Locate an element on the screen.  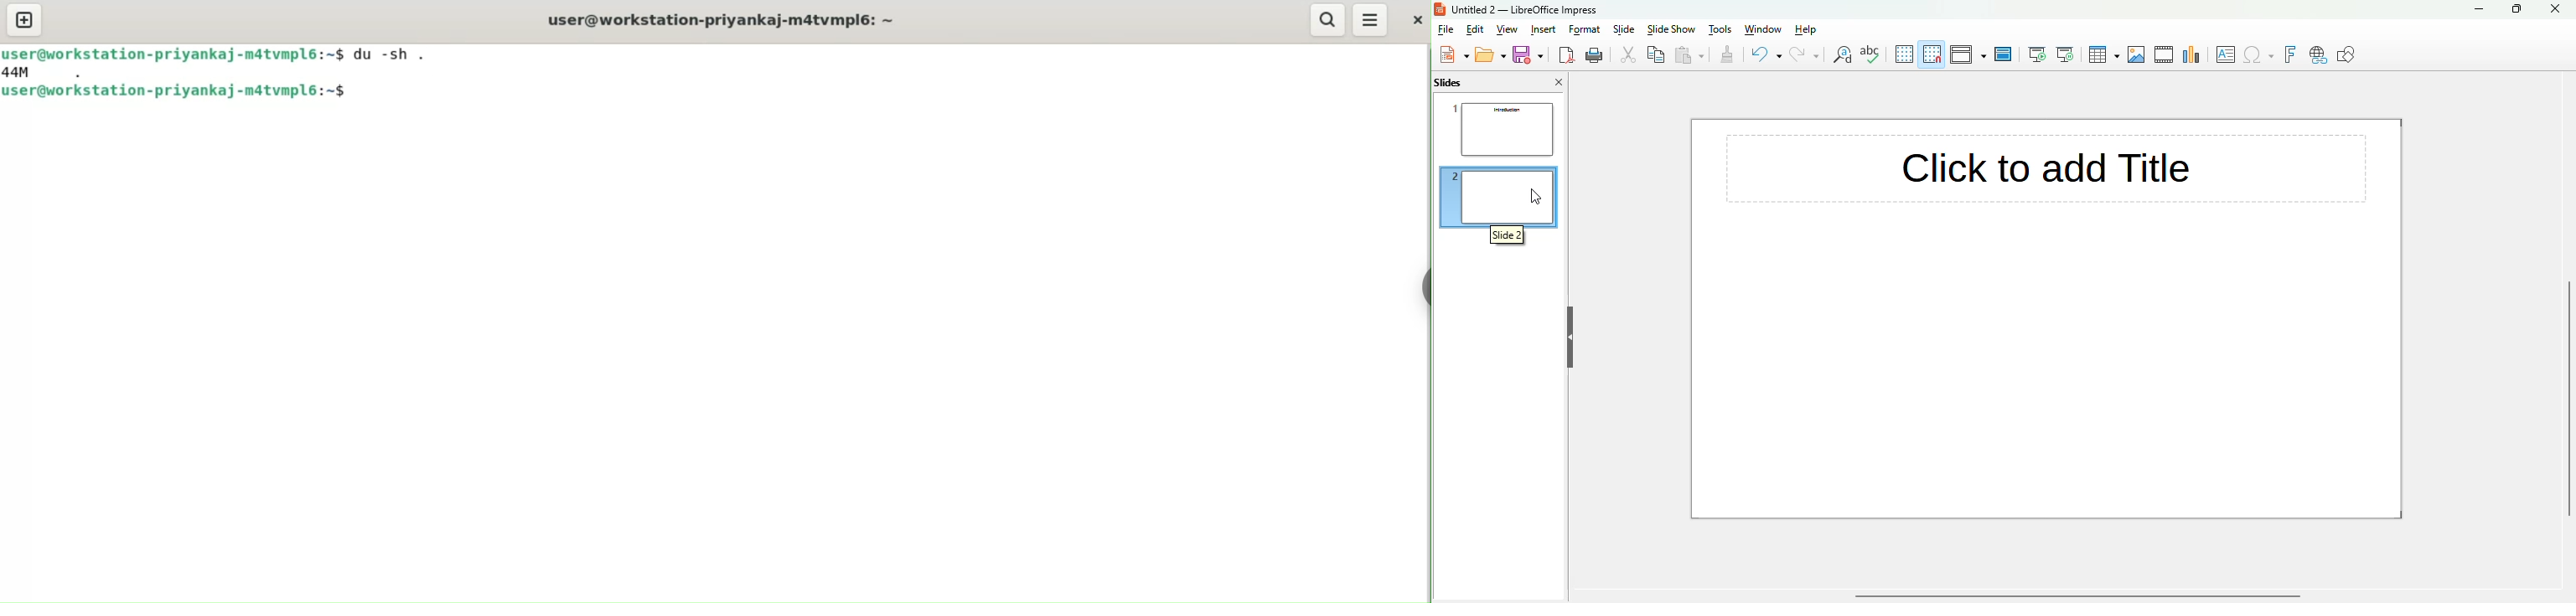
paste is located at coordinates (1690, 54).